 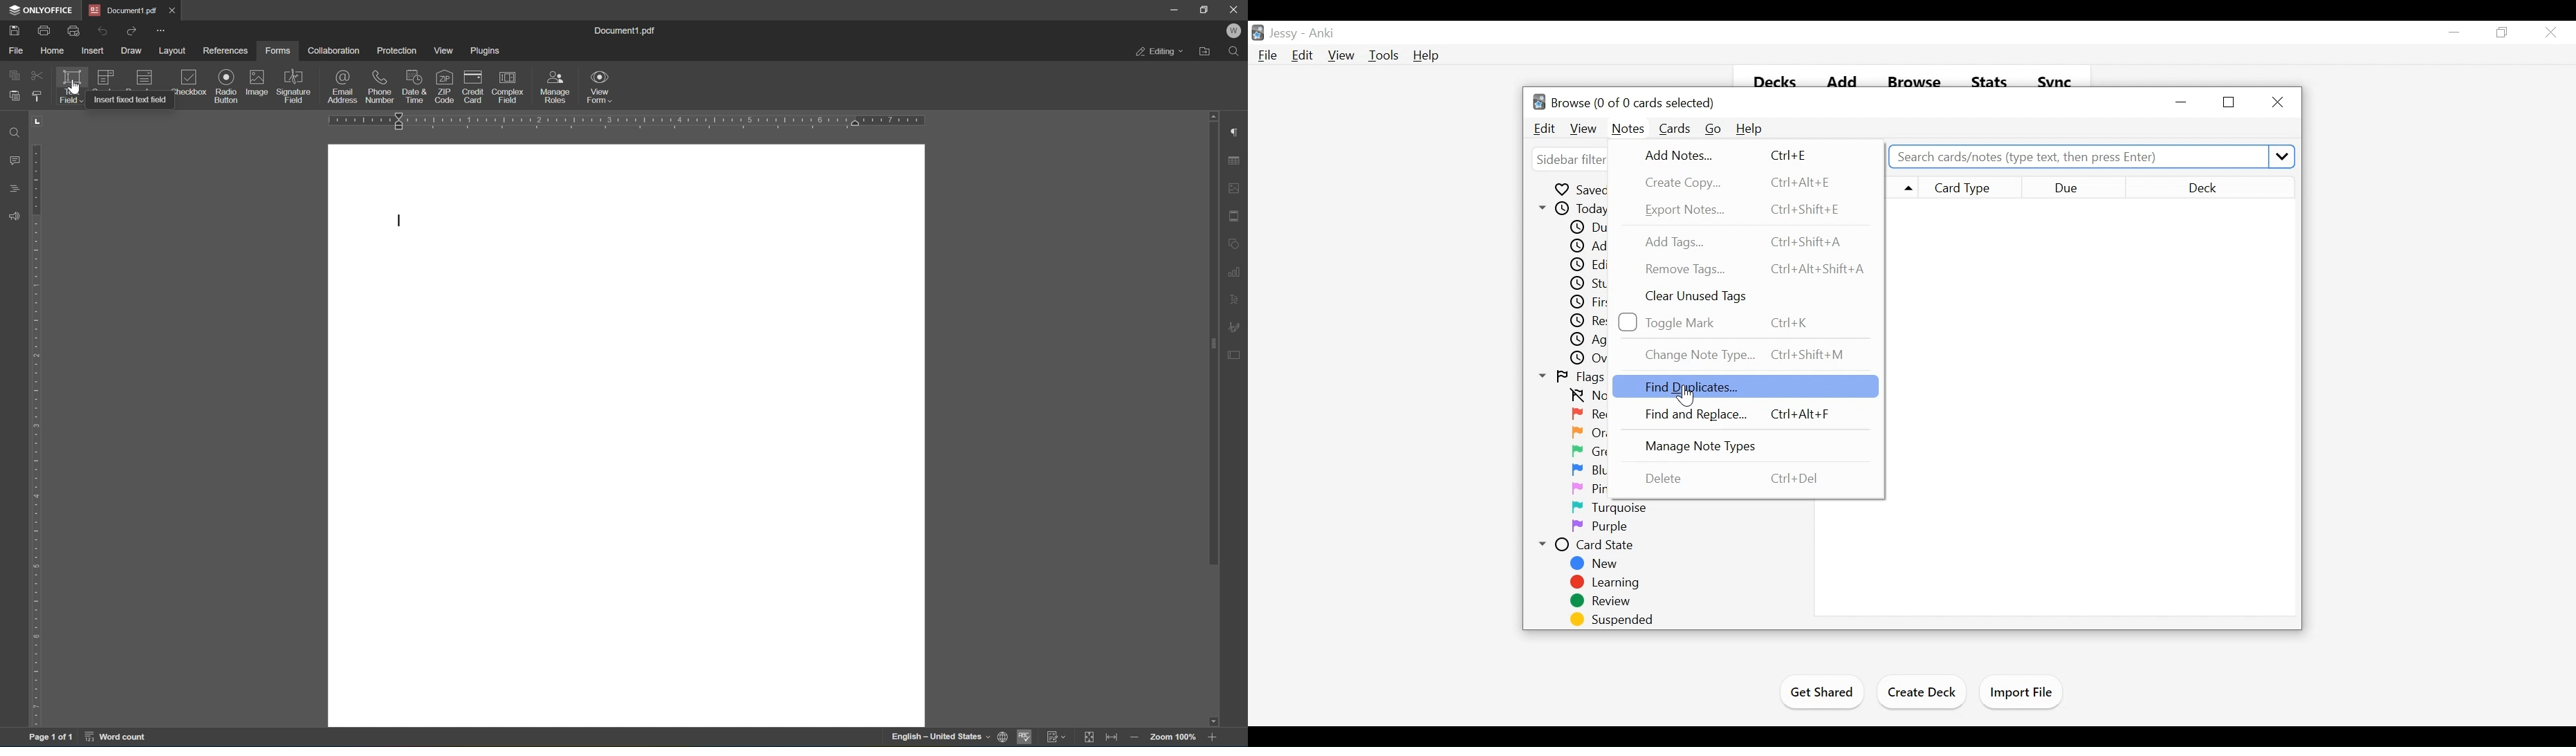 What do you see at coordinates (1114, 740) in the screenshot?
I see `fit to width` at bounding box center [1114, 740].